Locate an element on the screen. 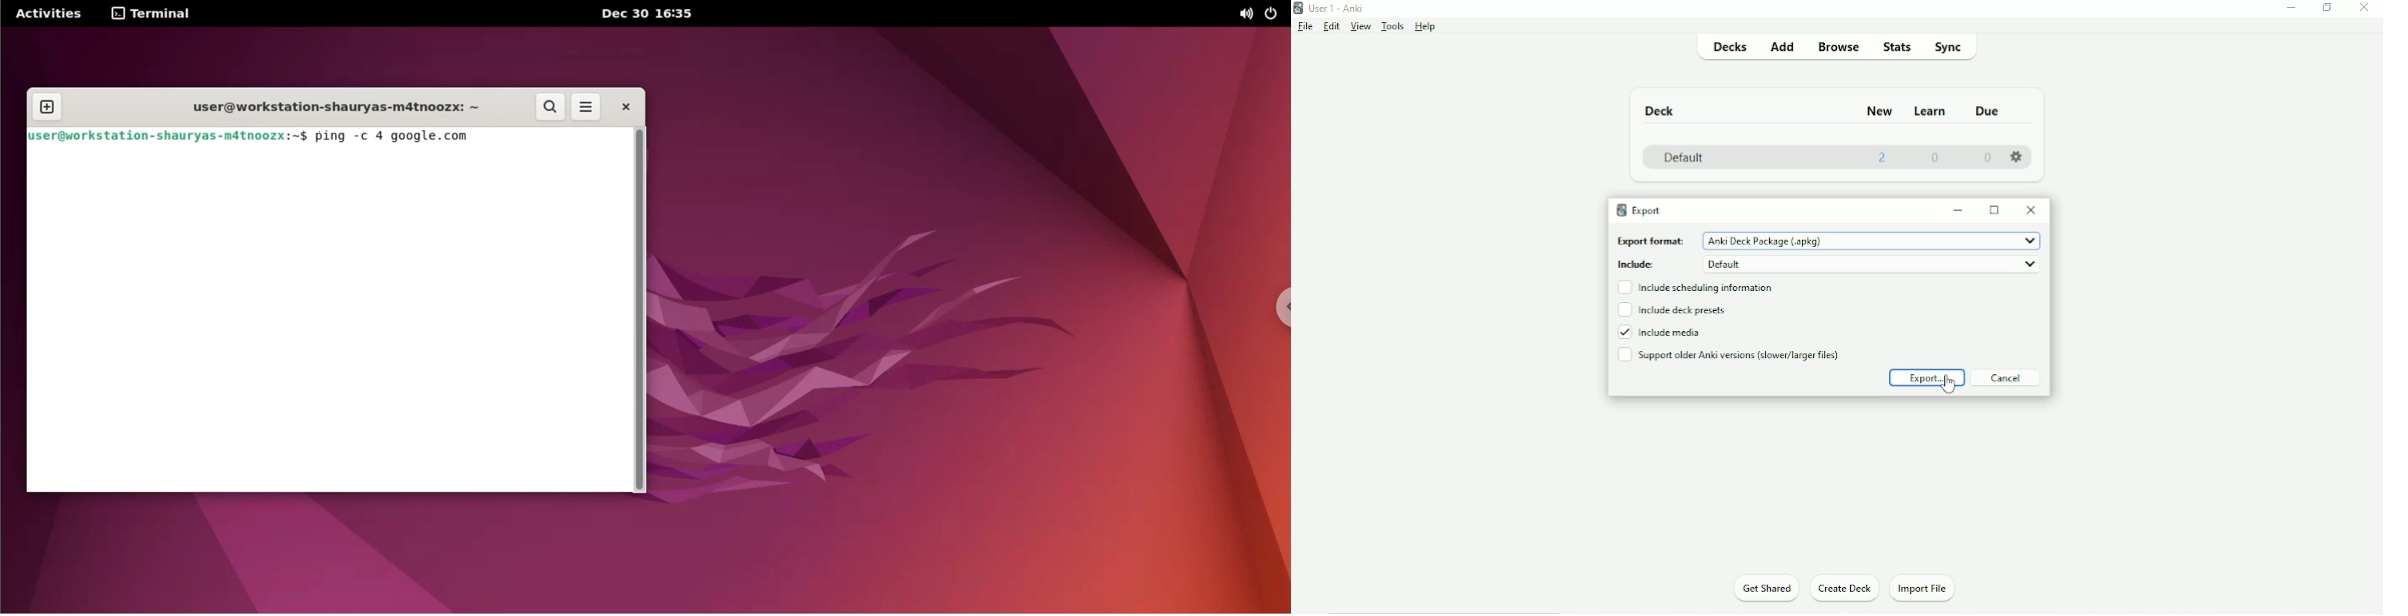  Restore down is located at coordinates (2328, 7).